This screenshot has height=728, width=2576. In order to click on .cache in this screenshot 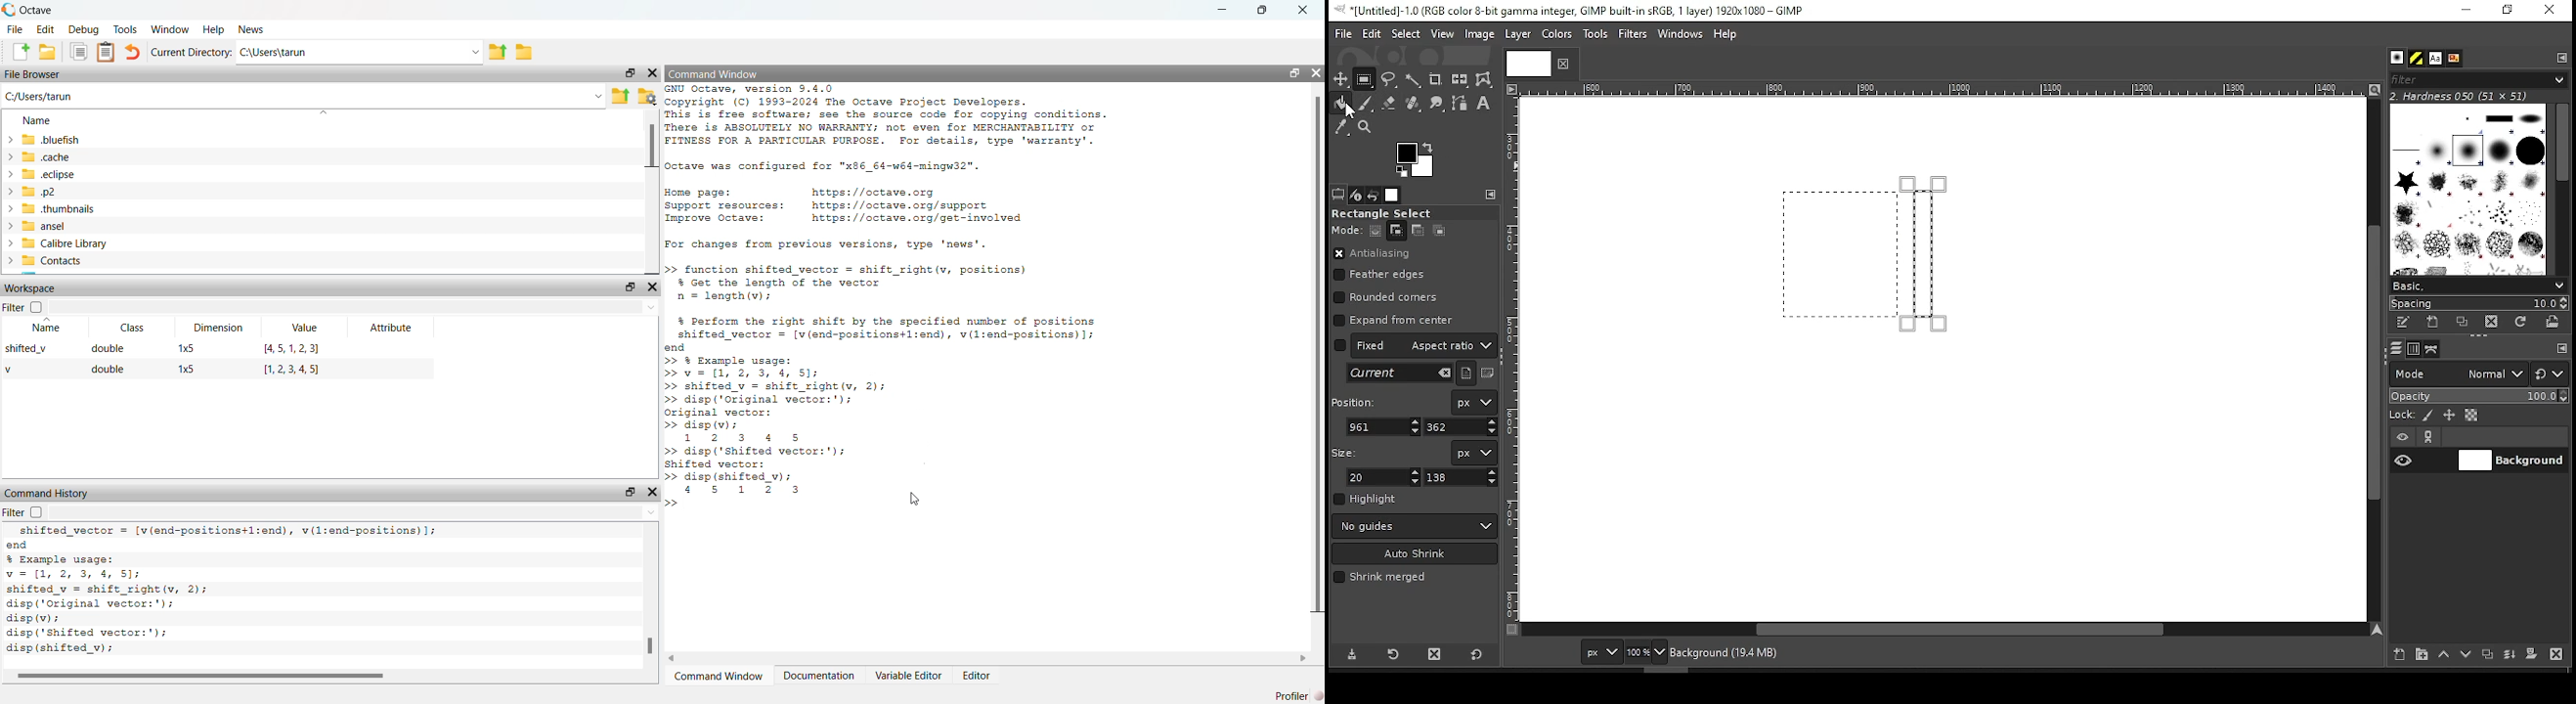, I will do `click(68, 158)`.